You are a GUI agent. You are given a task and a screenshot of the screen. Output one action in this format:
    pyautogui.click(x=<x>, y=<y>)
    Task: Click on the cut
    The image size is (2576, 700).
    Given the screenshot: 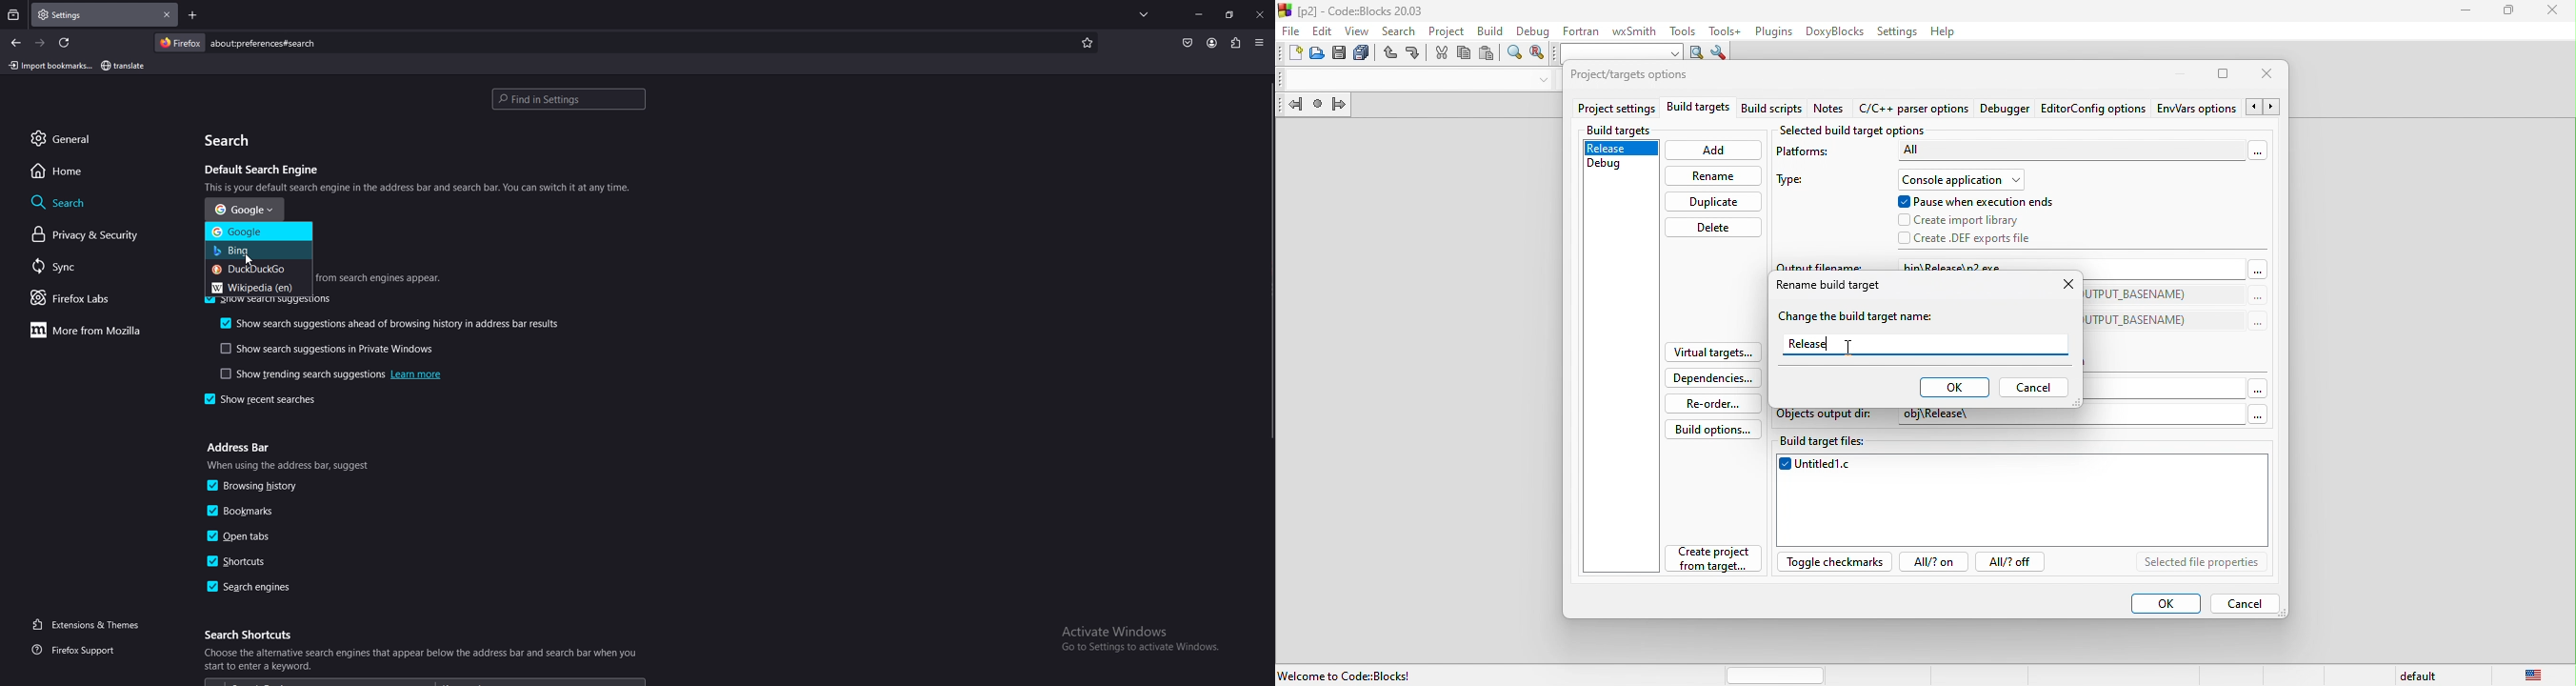 What is the action you would take?
    pyautogui.click(x=1440, y=53)
    